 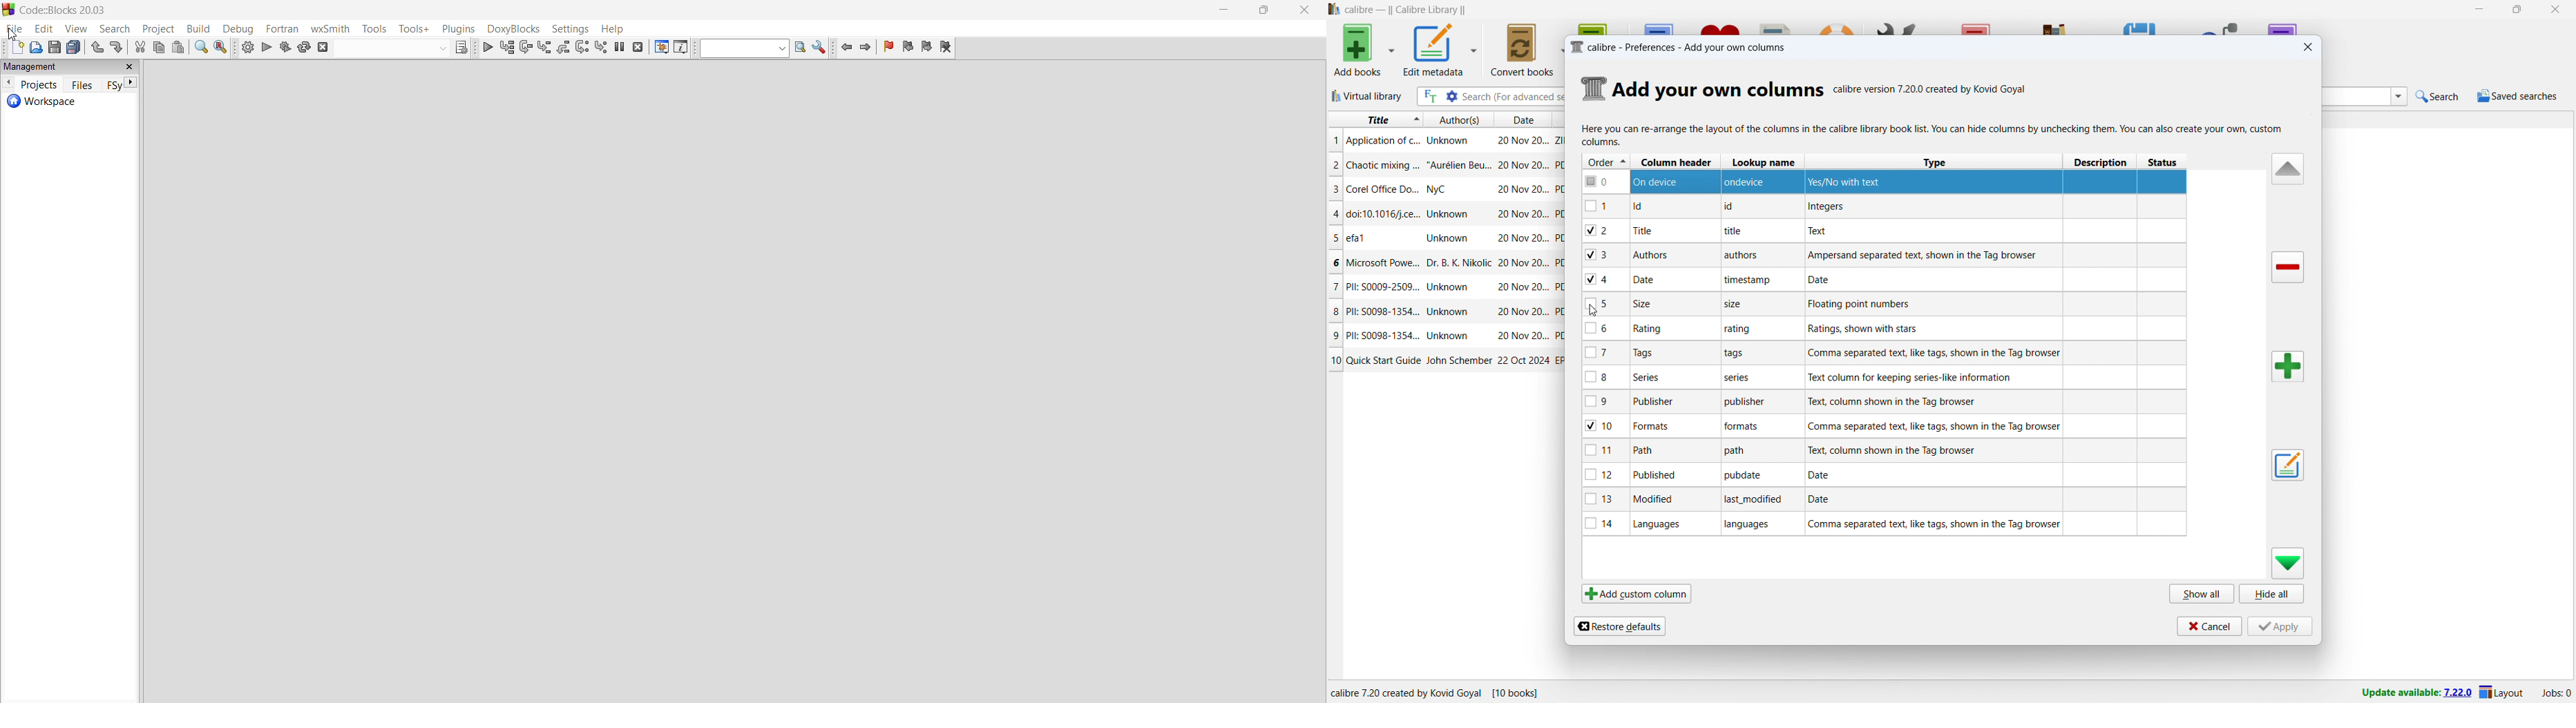 I want to click on Layout, so click(x=2502, y=692).